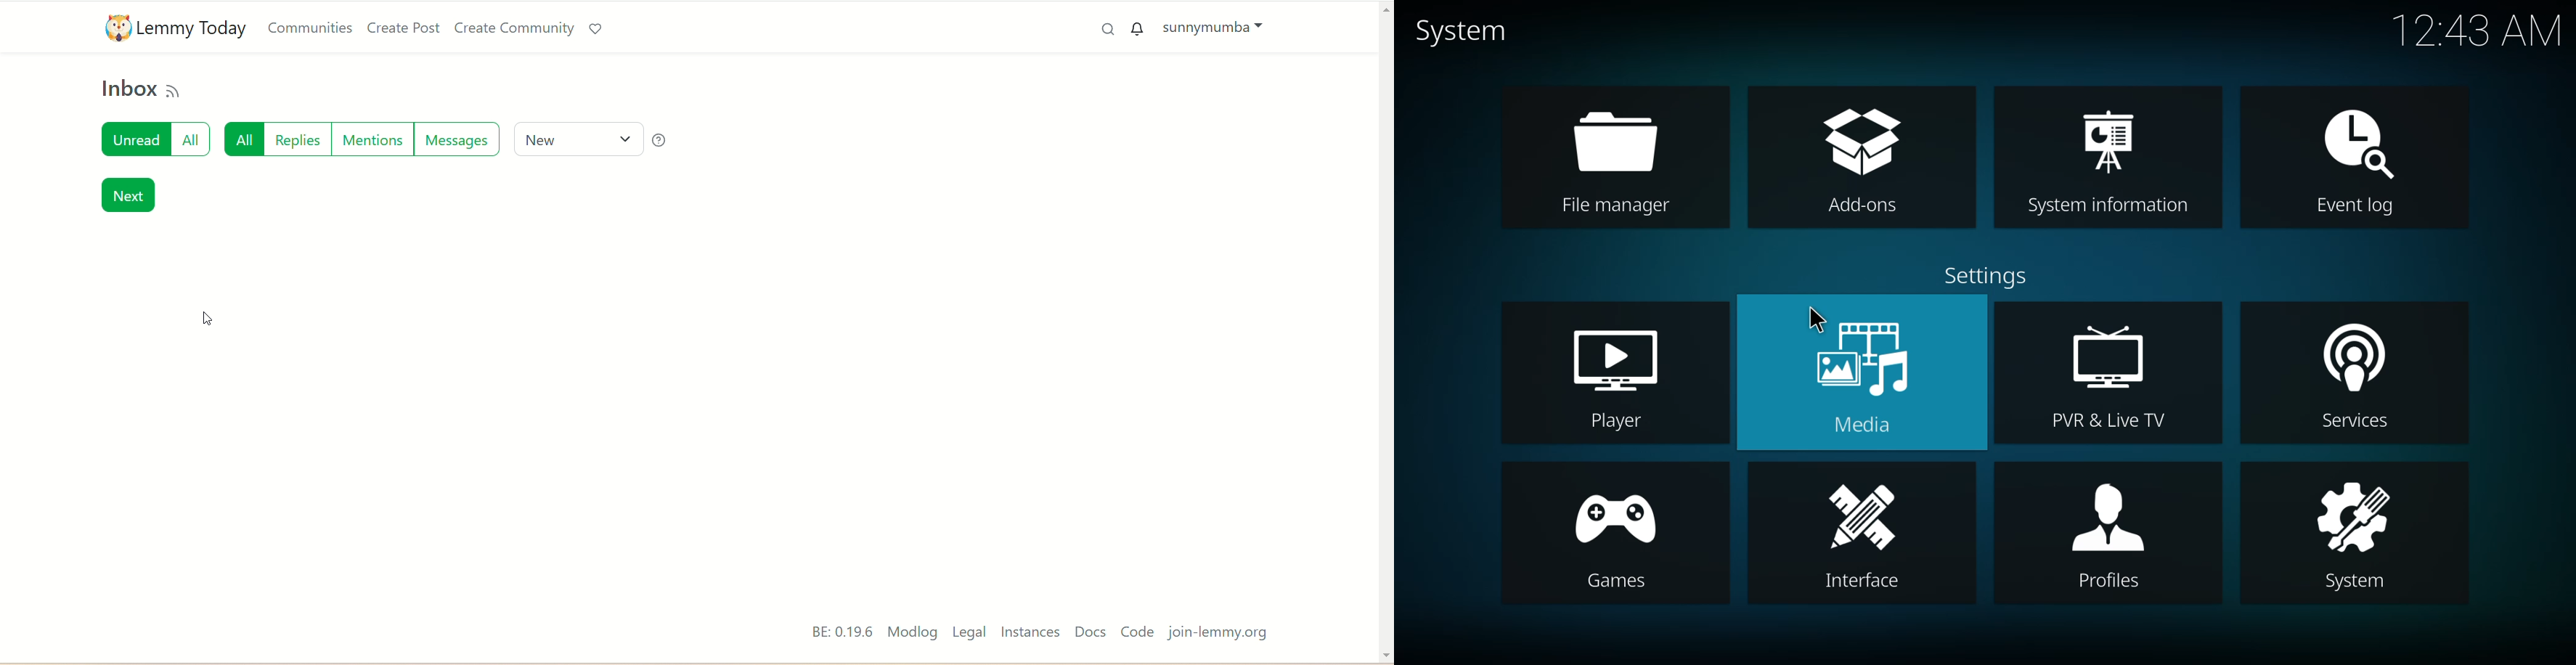 The width and height of the screenshot is (2576, 672). I want to click on event log, so click(2352, 159).